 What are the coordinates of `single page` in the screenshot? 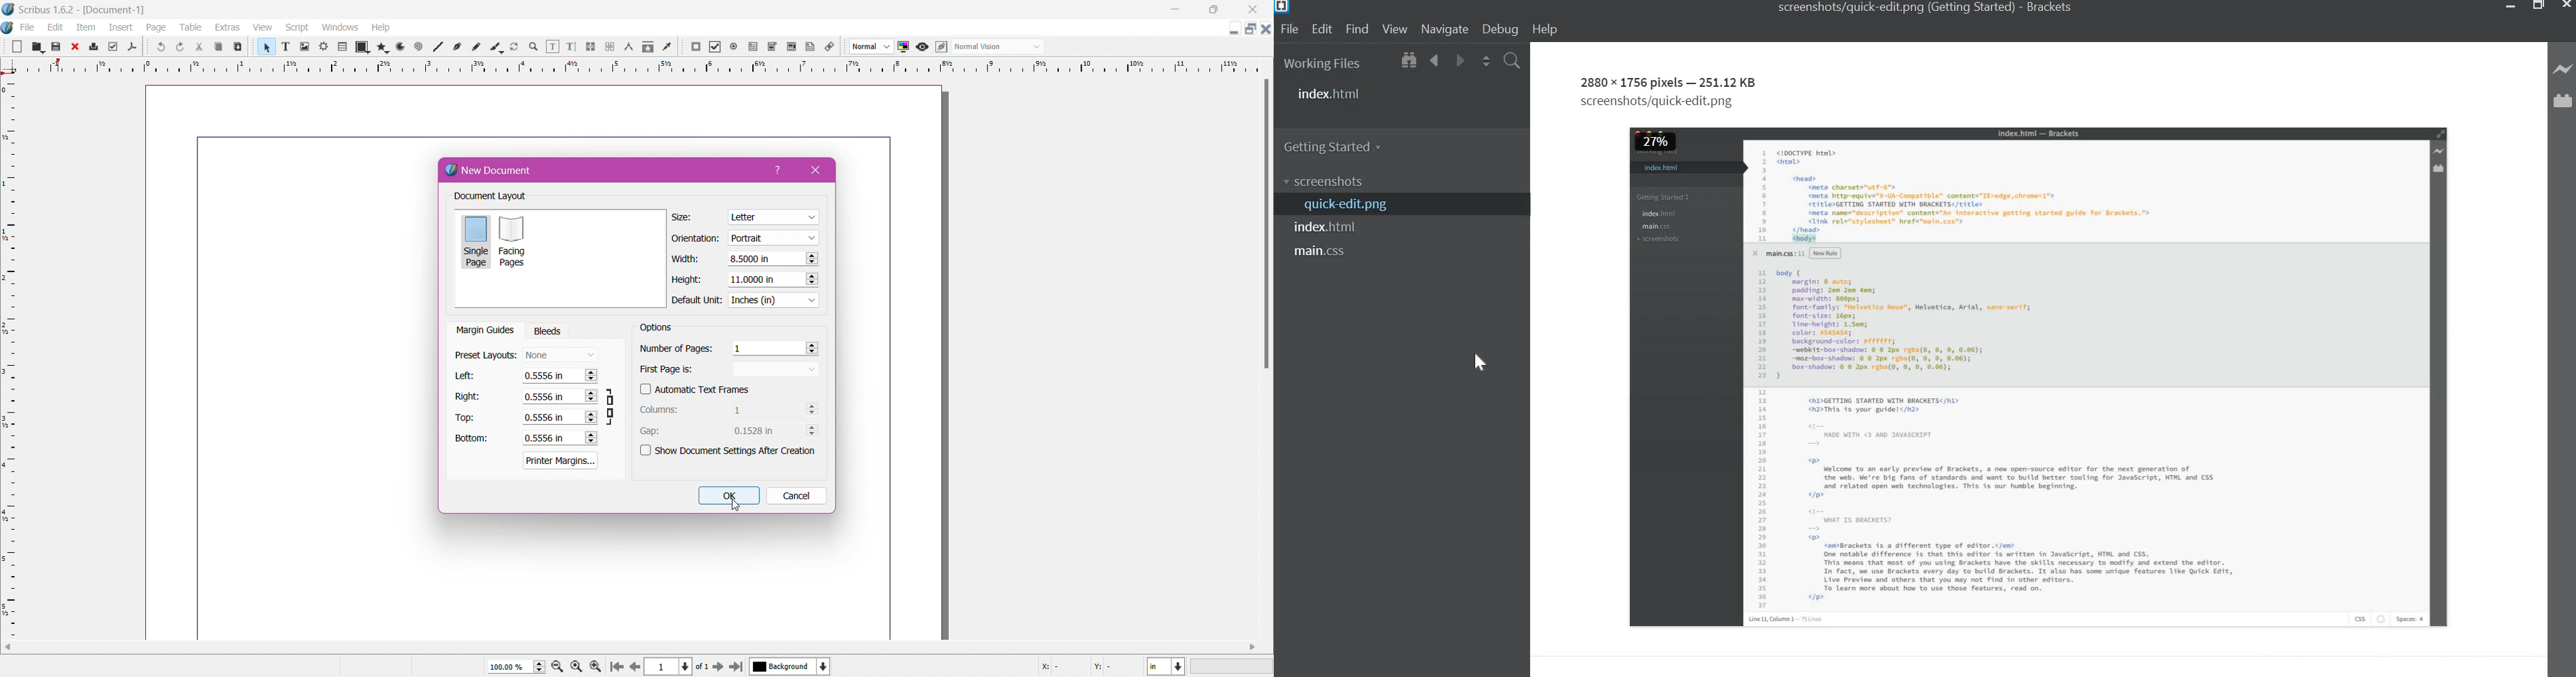 It's located at (476, 243).